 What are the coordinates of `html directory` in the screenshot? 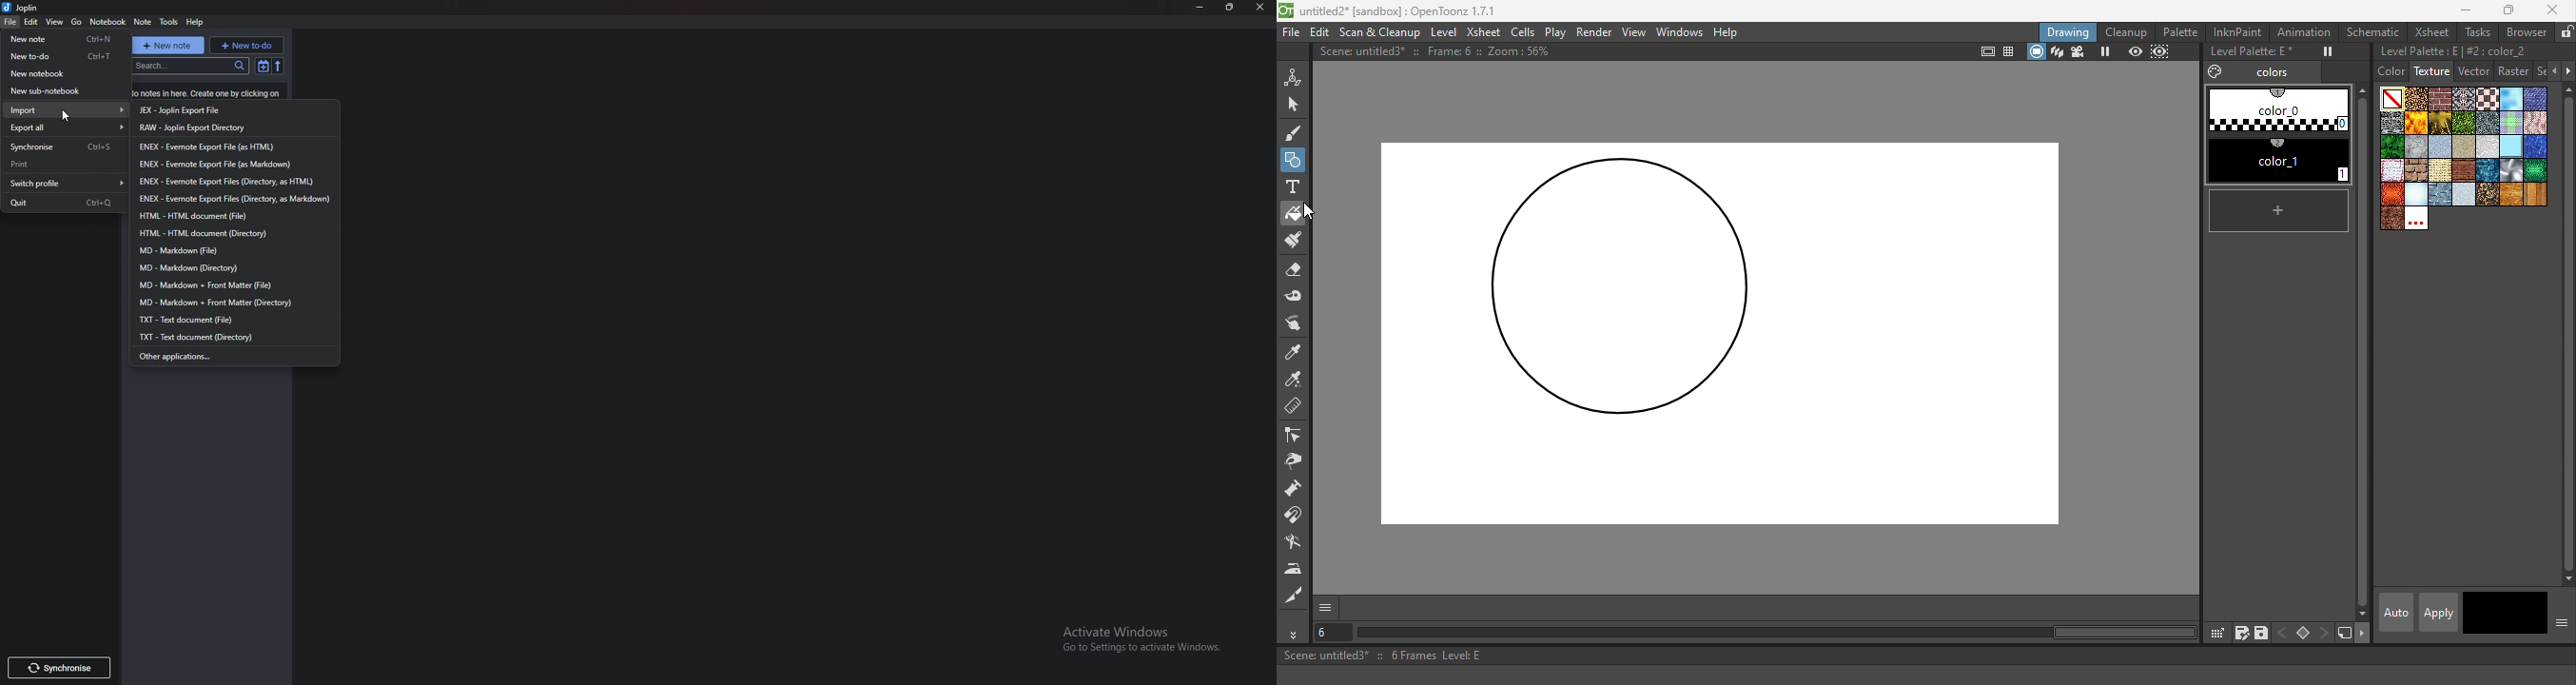 It's located at (209, 233).